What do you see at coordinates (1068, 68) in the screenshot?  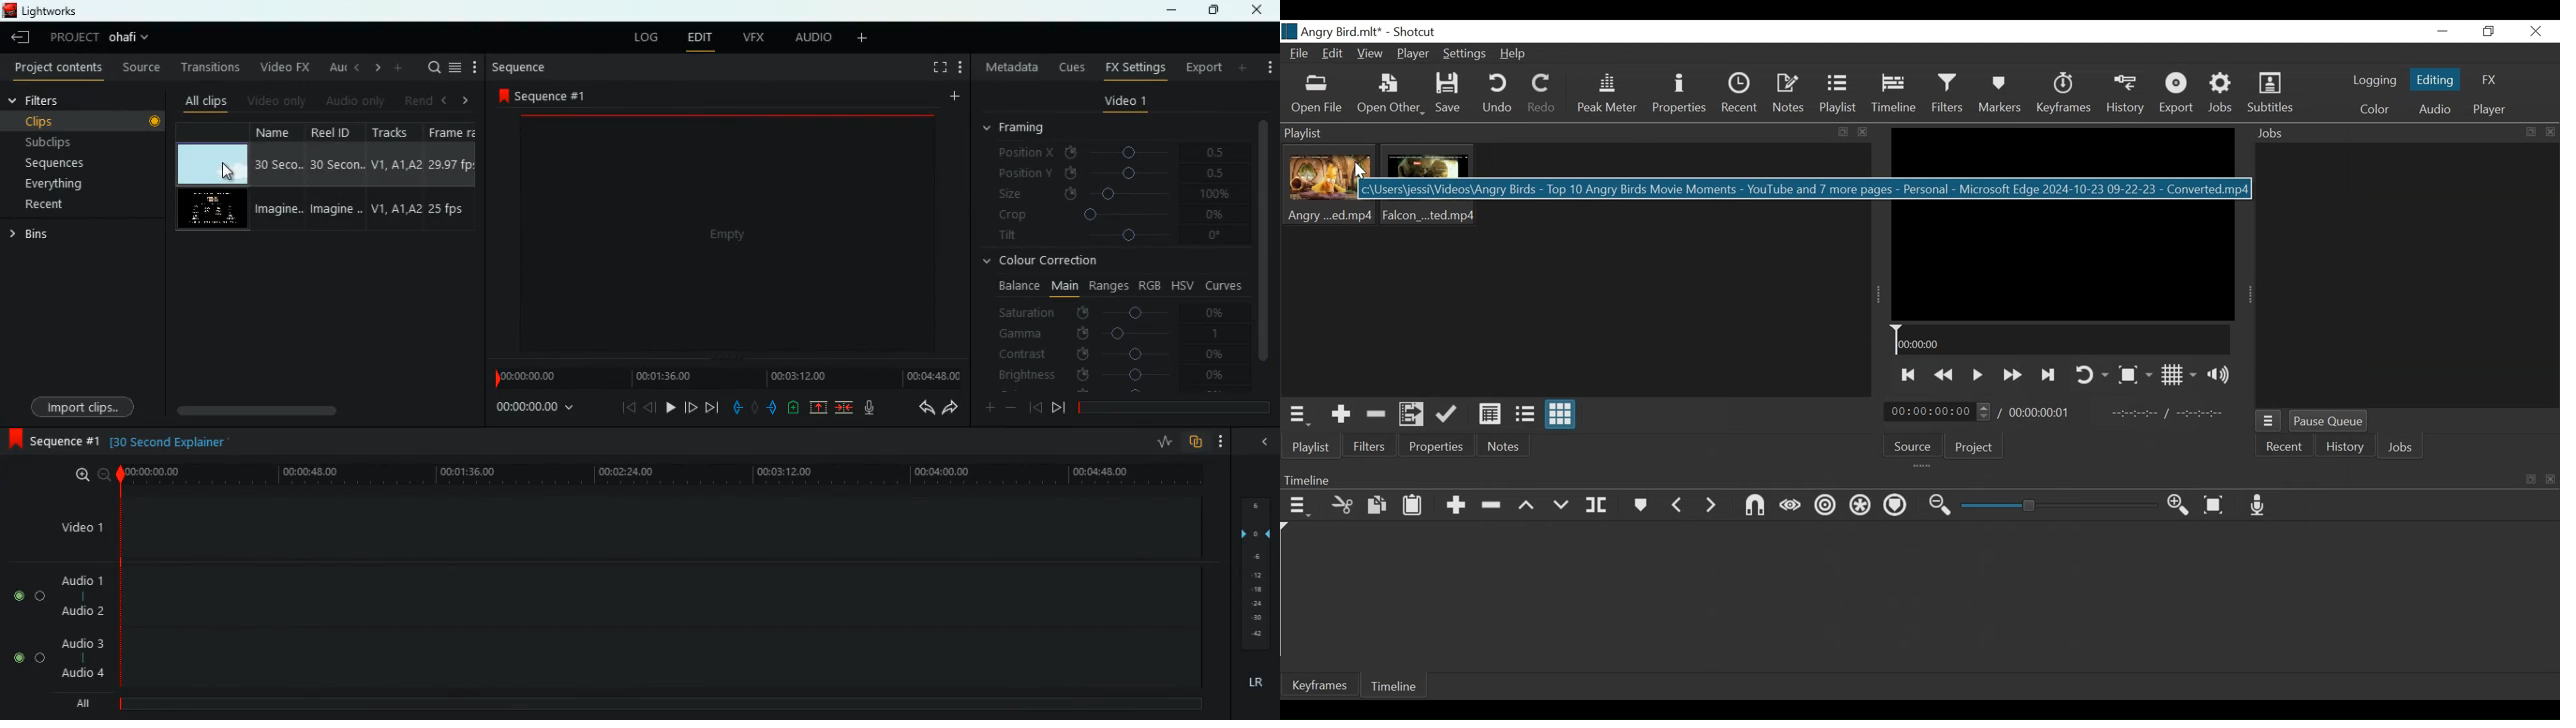 I see `cues` at bounding box center [1068, 68].